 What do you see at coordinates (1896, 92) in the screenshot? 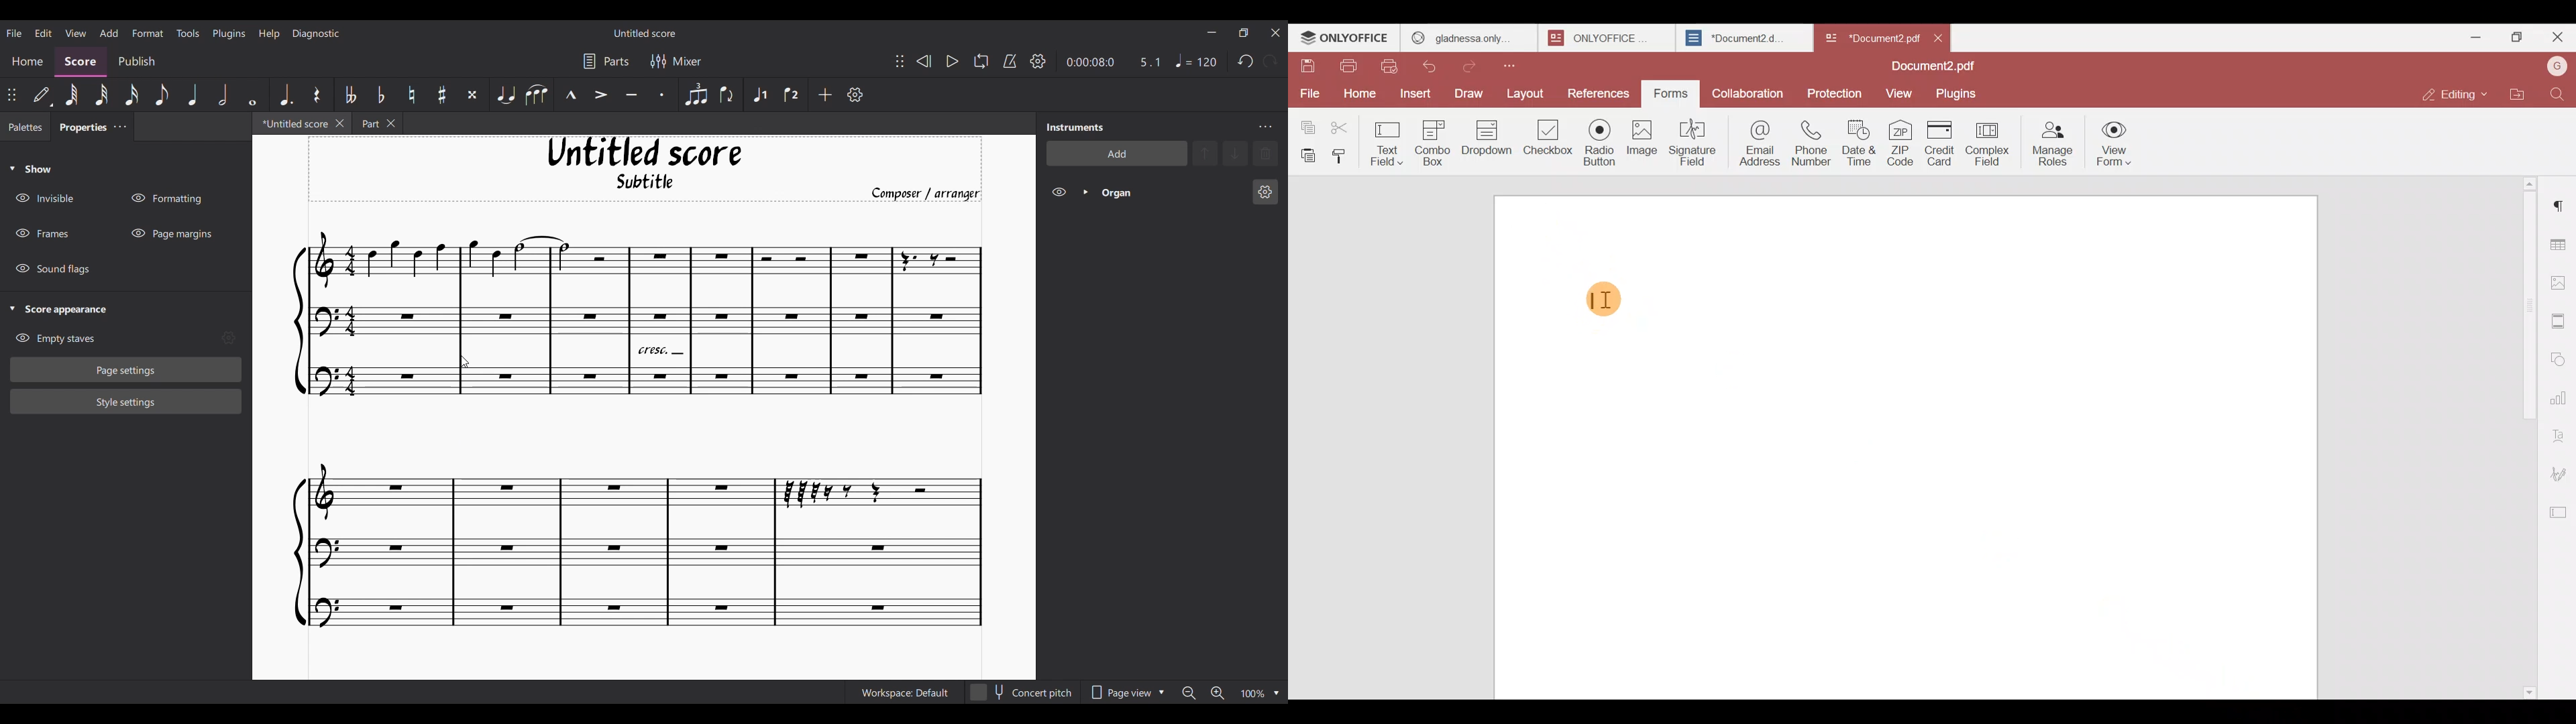
I see `View` at bounding box center [1896, 92].